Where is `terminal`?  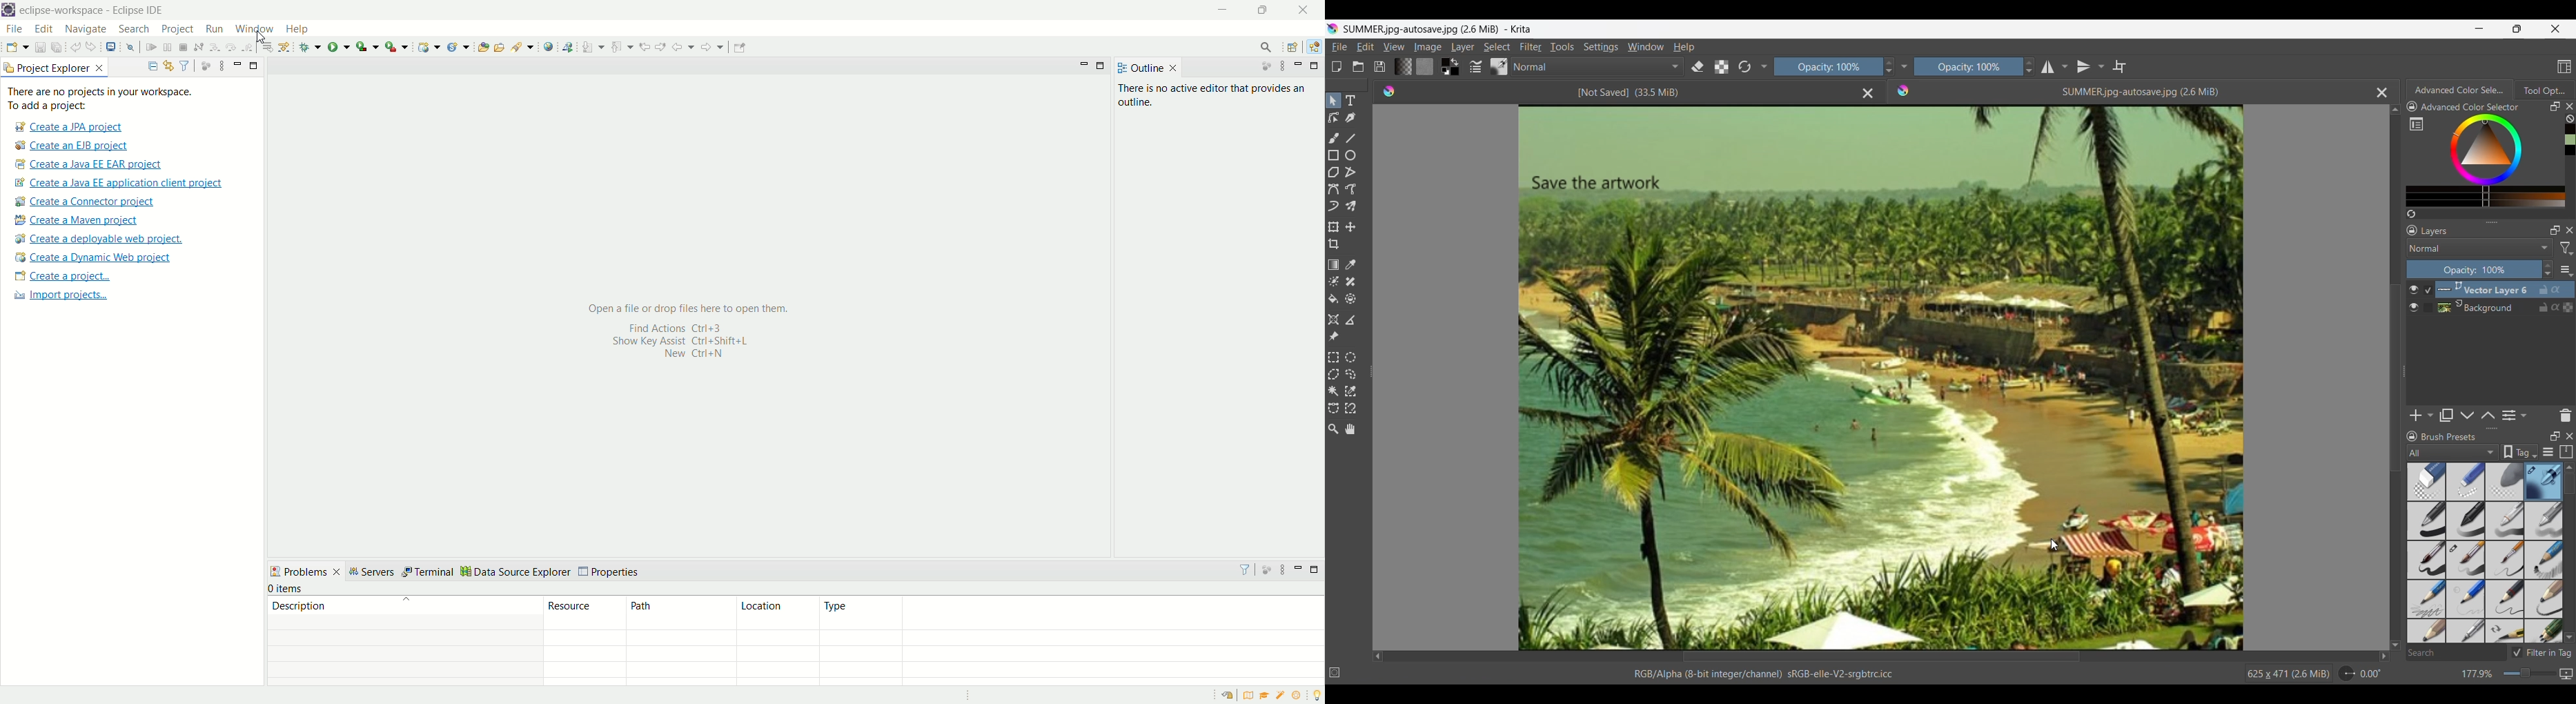 terminal is located at coordinates (429, 571).